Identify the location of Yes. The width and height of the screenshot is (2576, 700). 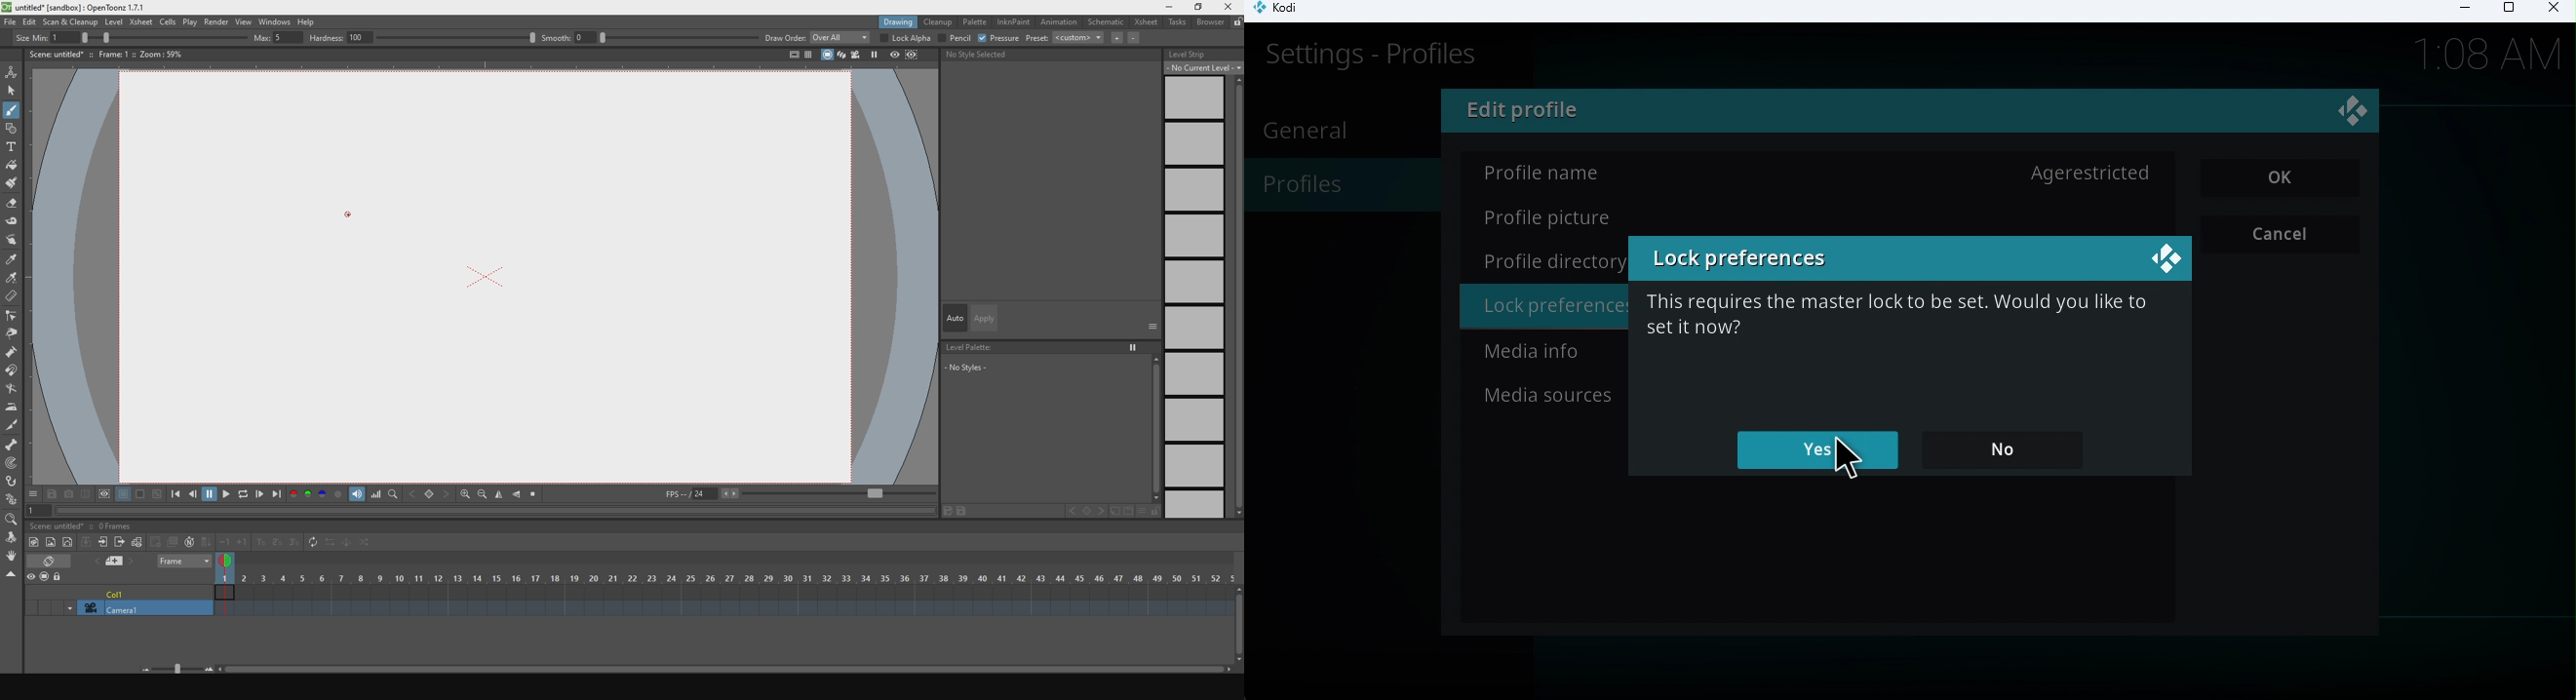
(1821, 450).